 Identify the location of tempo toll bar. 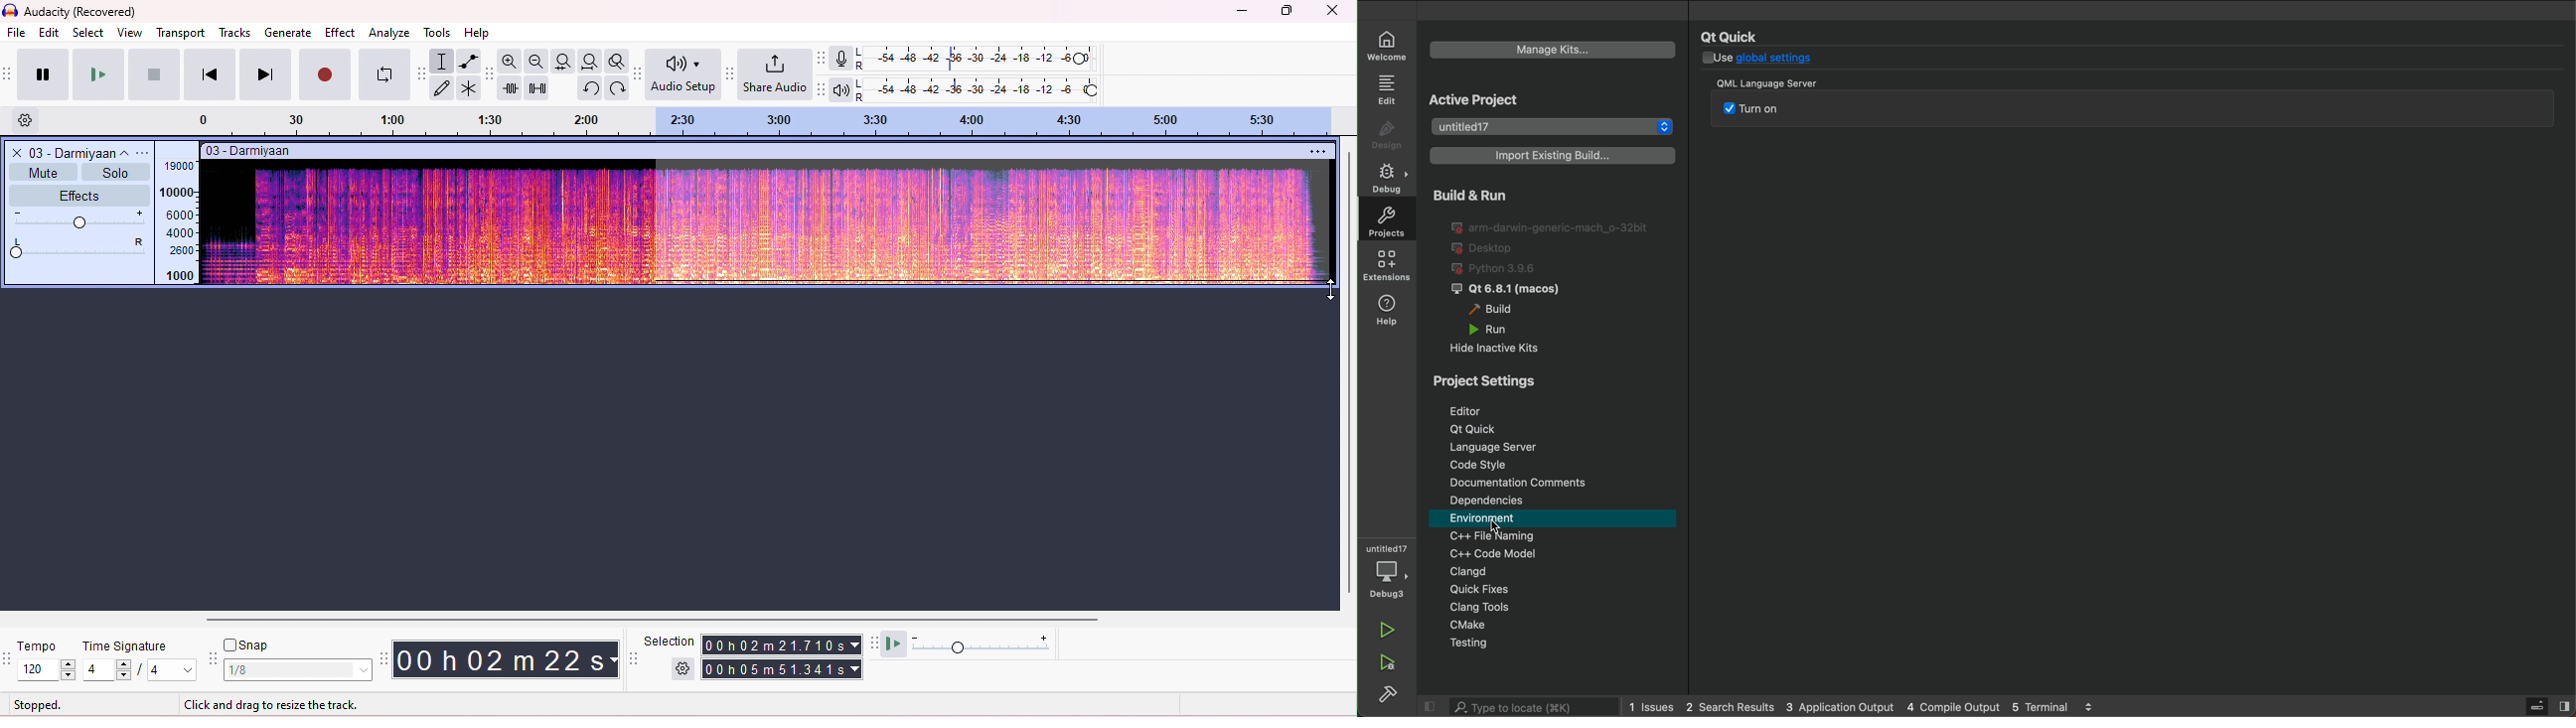
(9, 656).